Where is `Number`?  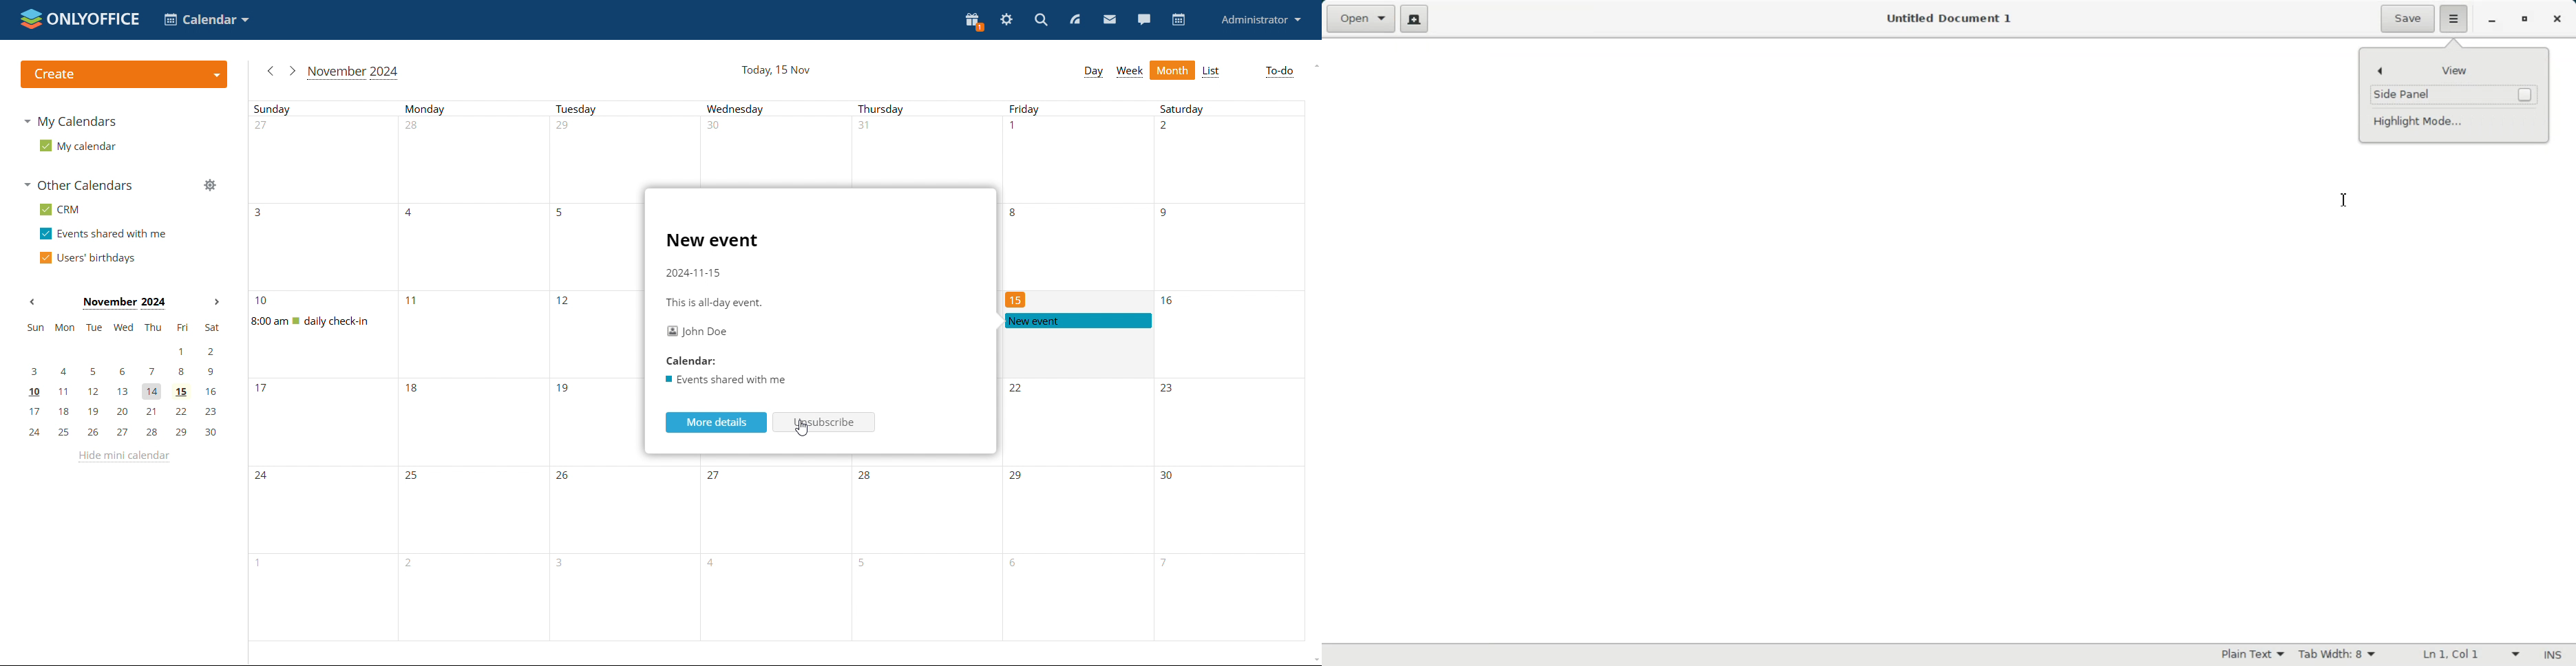
Number is located at coordinates (1170, 301).